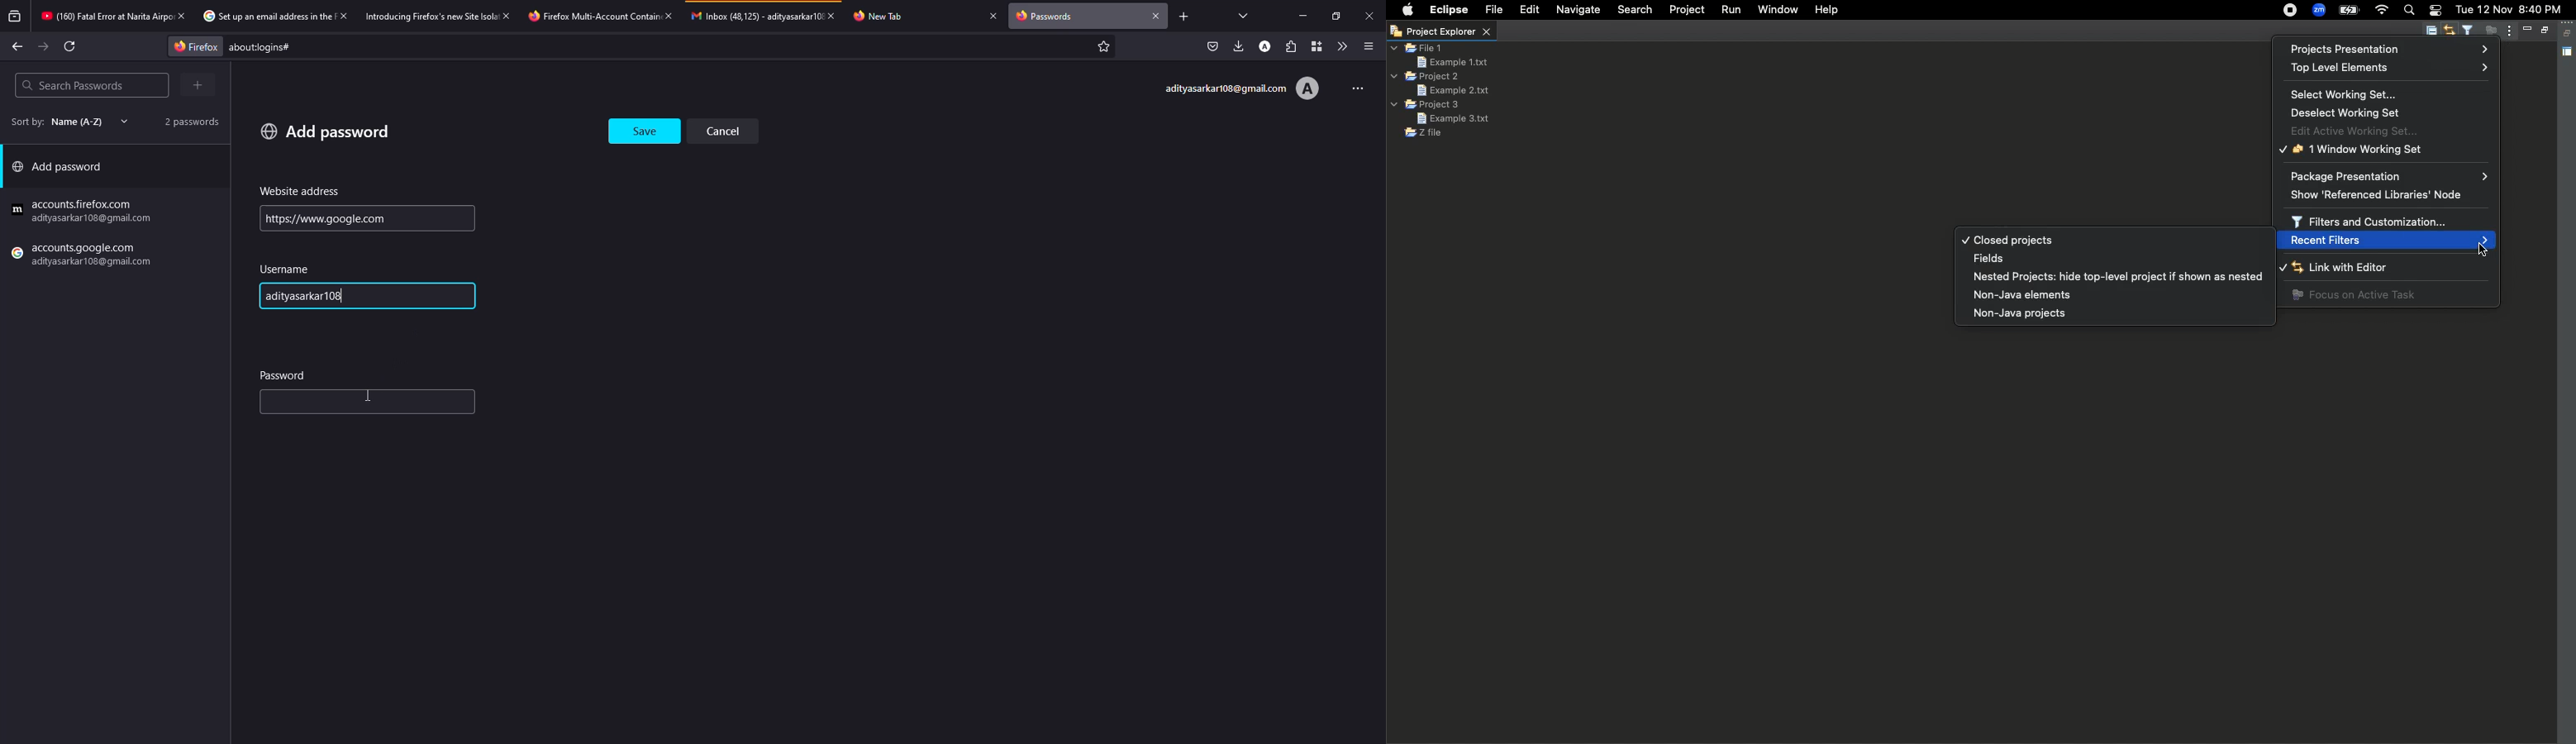  I want to click on cursor, so click(372, 394).